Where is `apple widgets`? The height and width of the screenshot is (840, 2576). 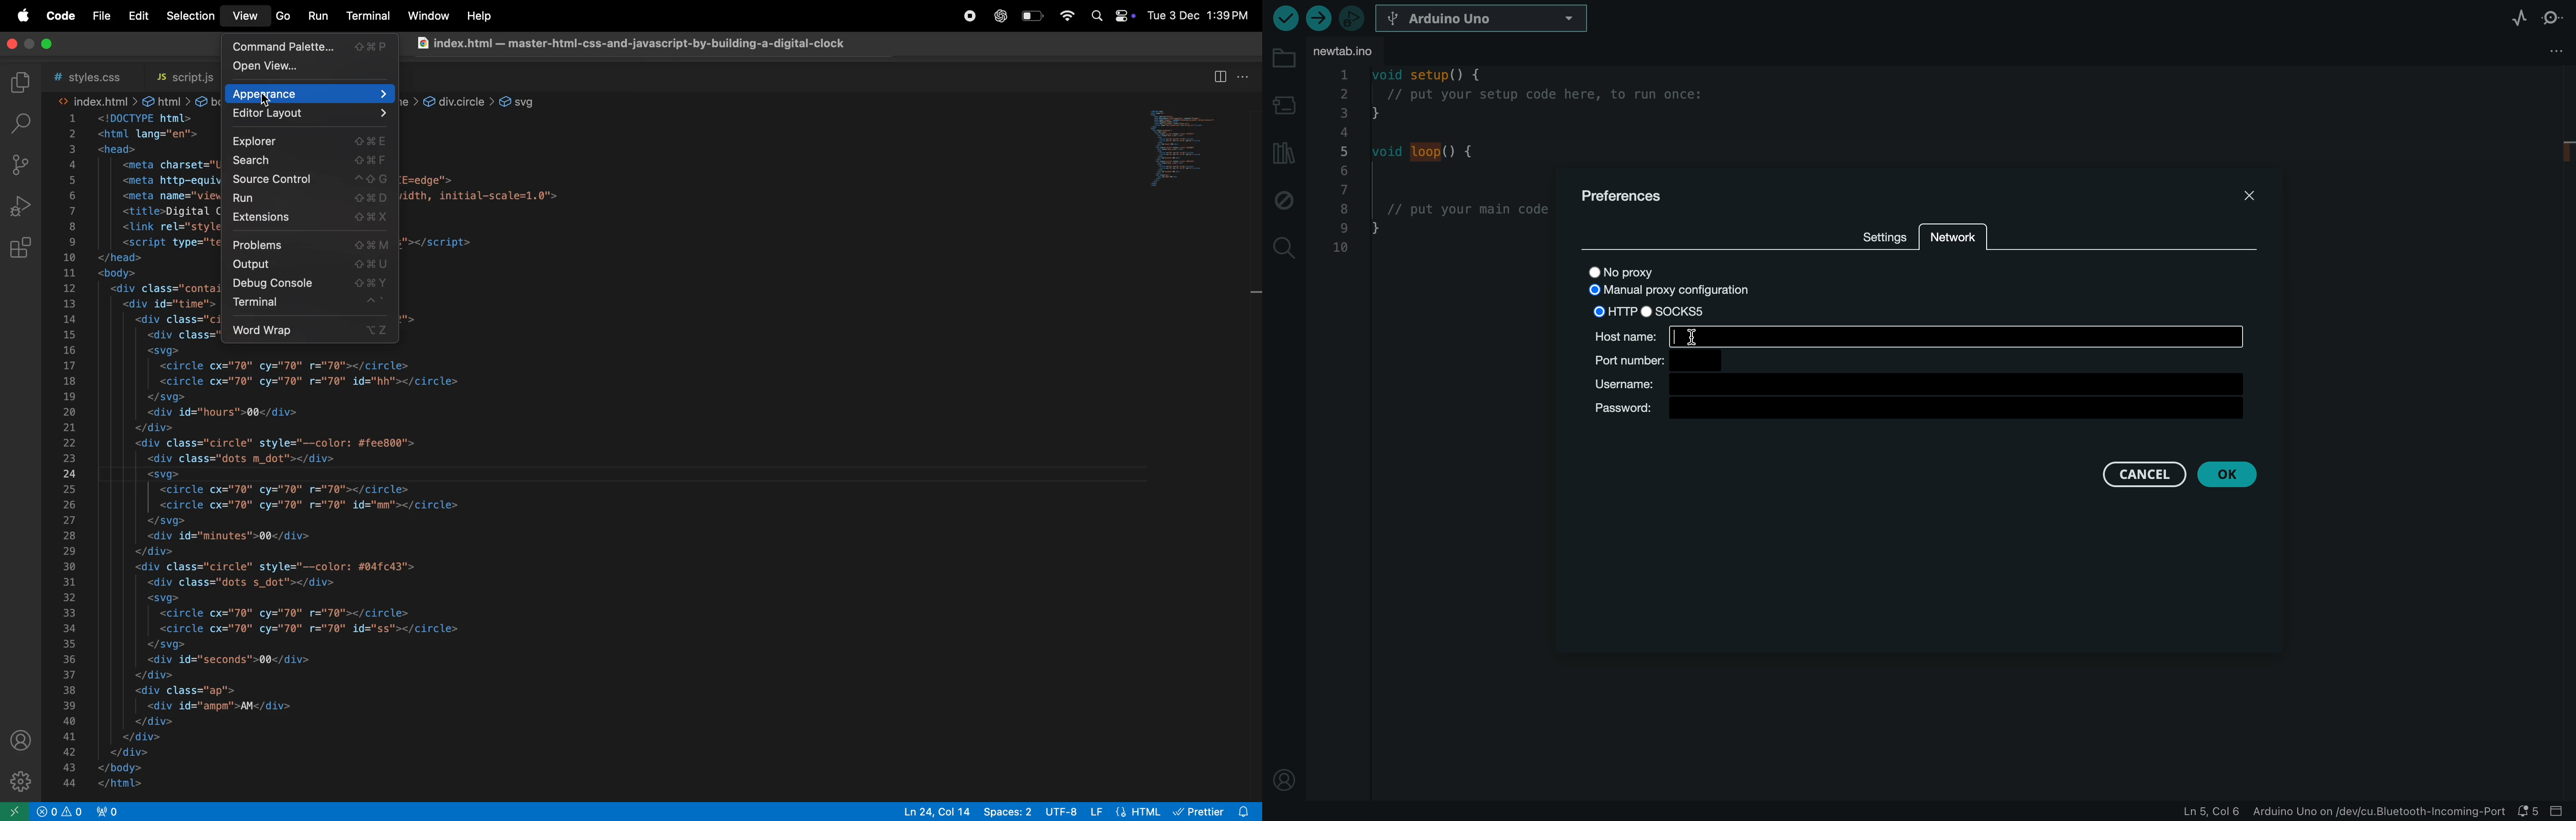
apple widgets is located at coordinates (1111, 15).